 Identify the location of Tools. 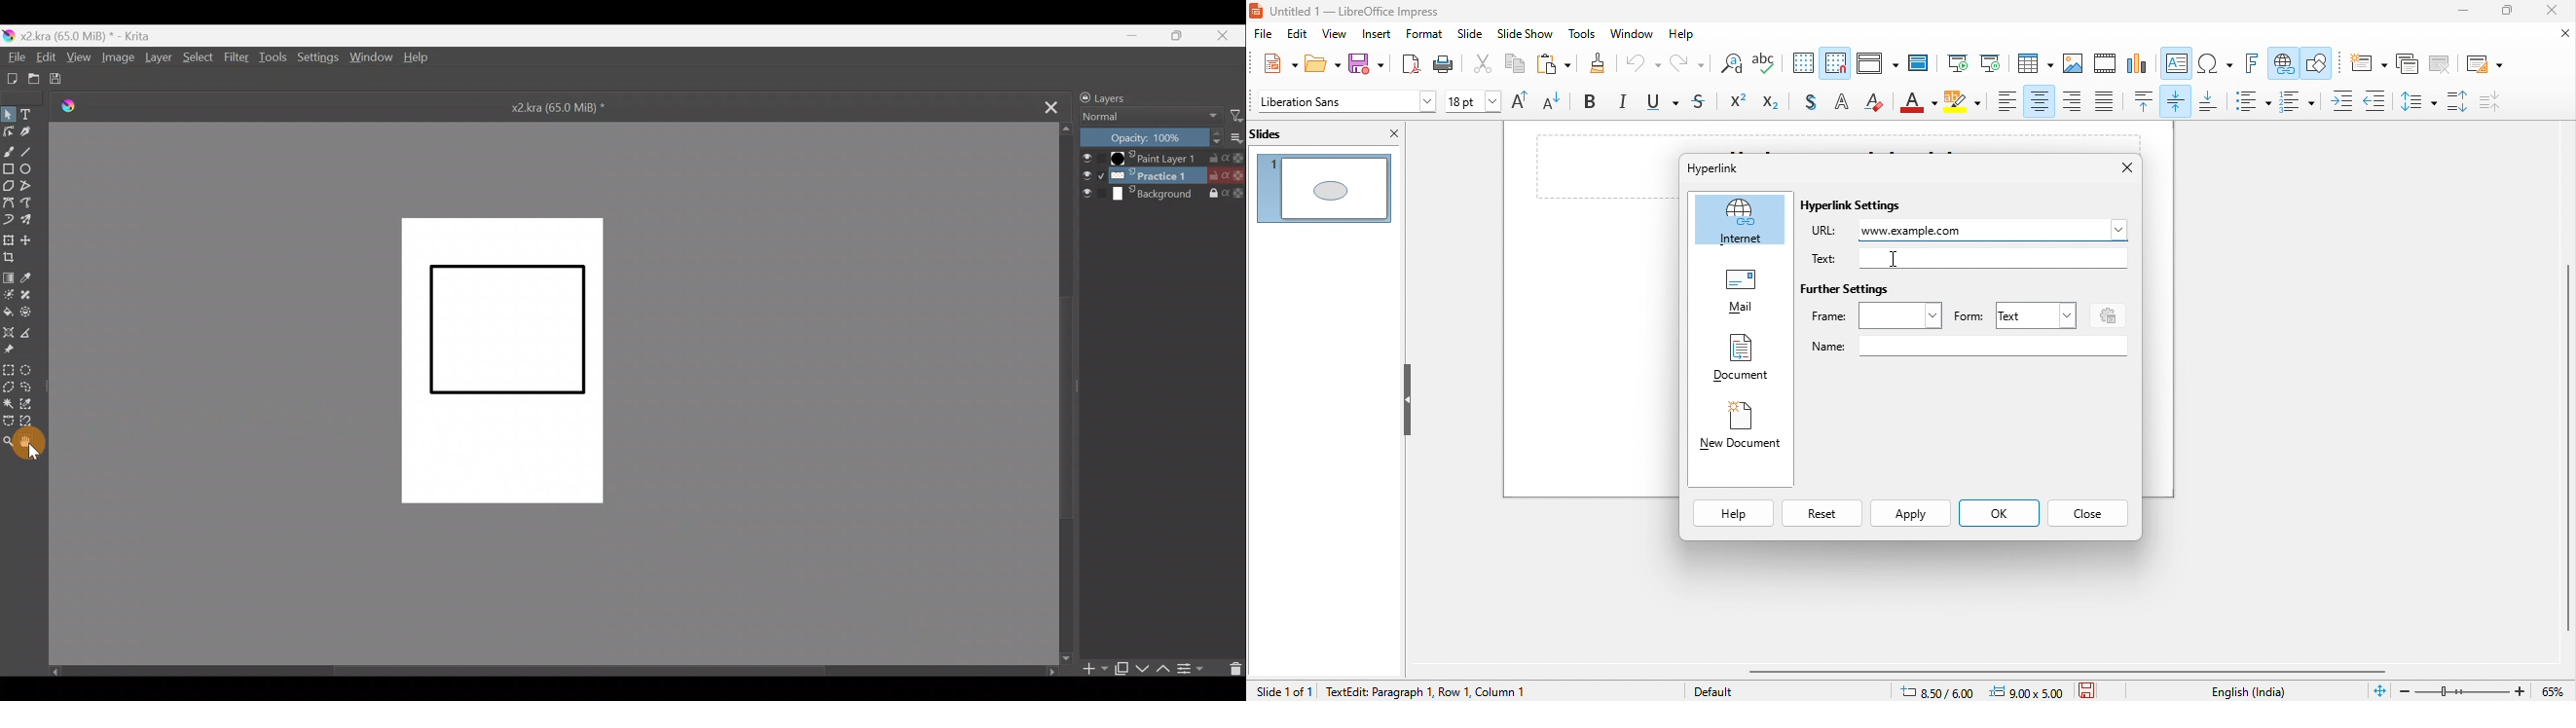
(271, 60).